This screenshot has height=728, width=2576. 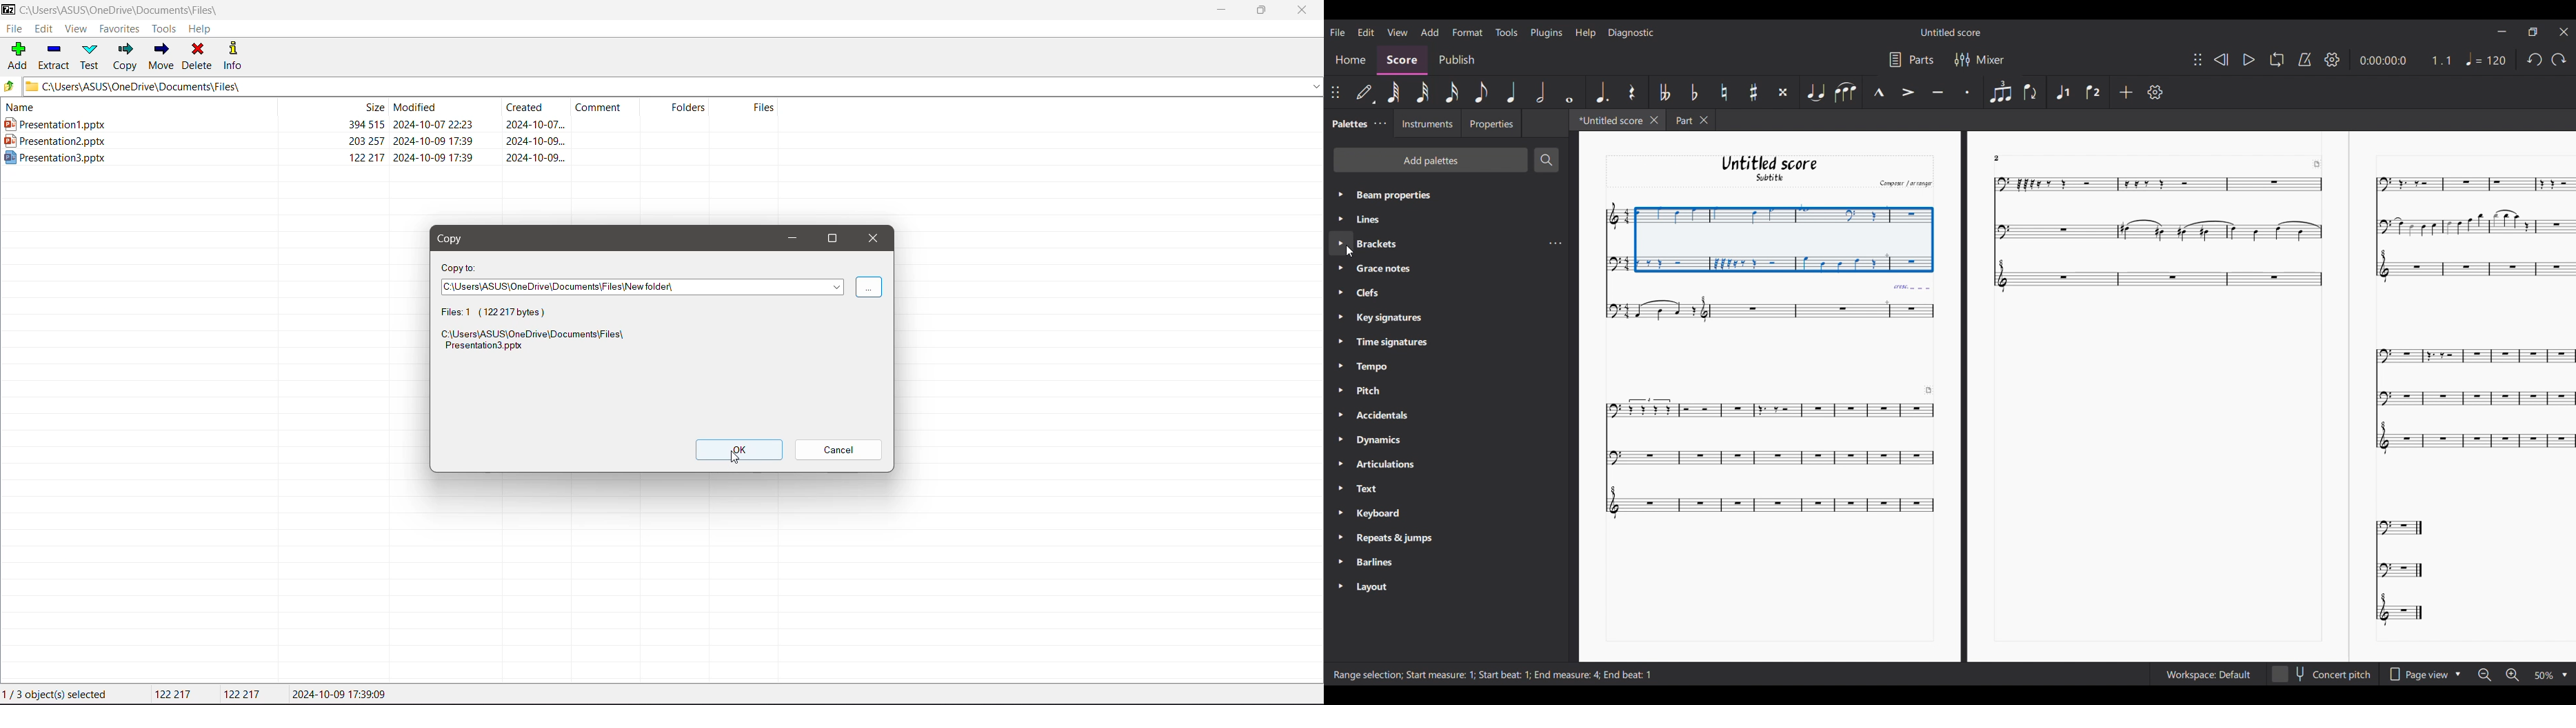 What do you see at coordinates (2397, 608) in the screenshot?
I see `` at bounding box center [2397, 608].